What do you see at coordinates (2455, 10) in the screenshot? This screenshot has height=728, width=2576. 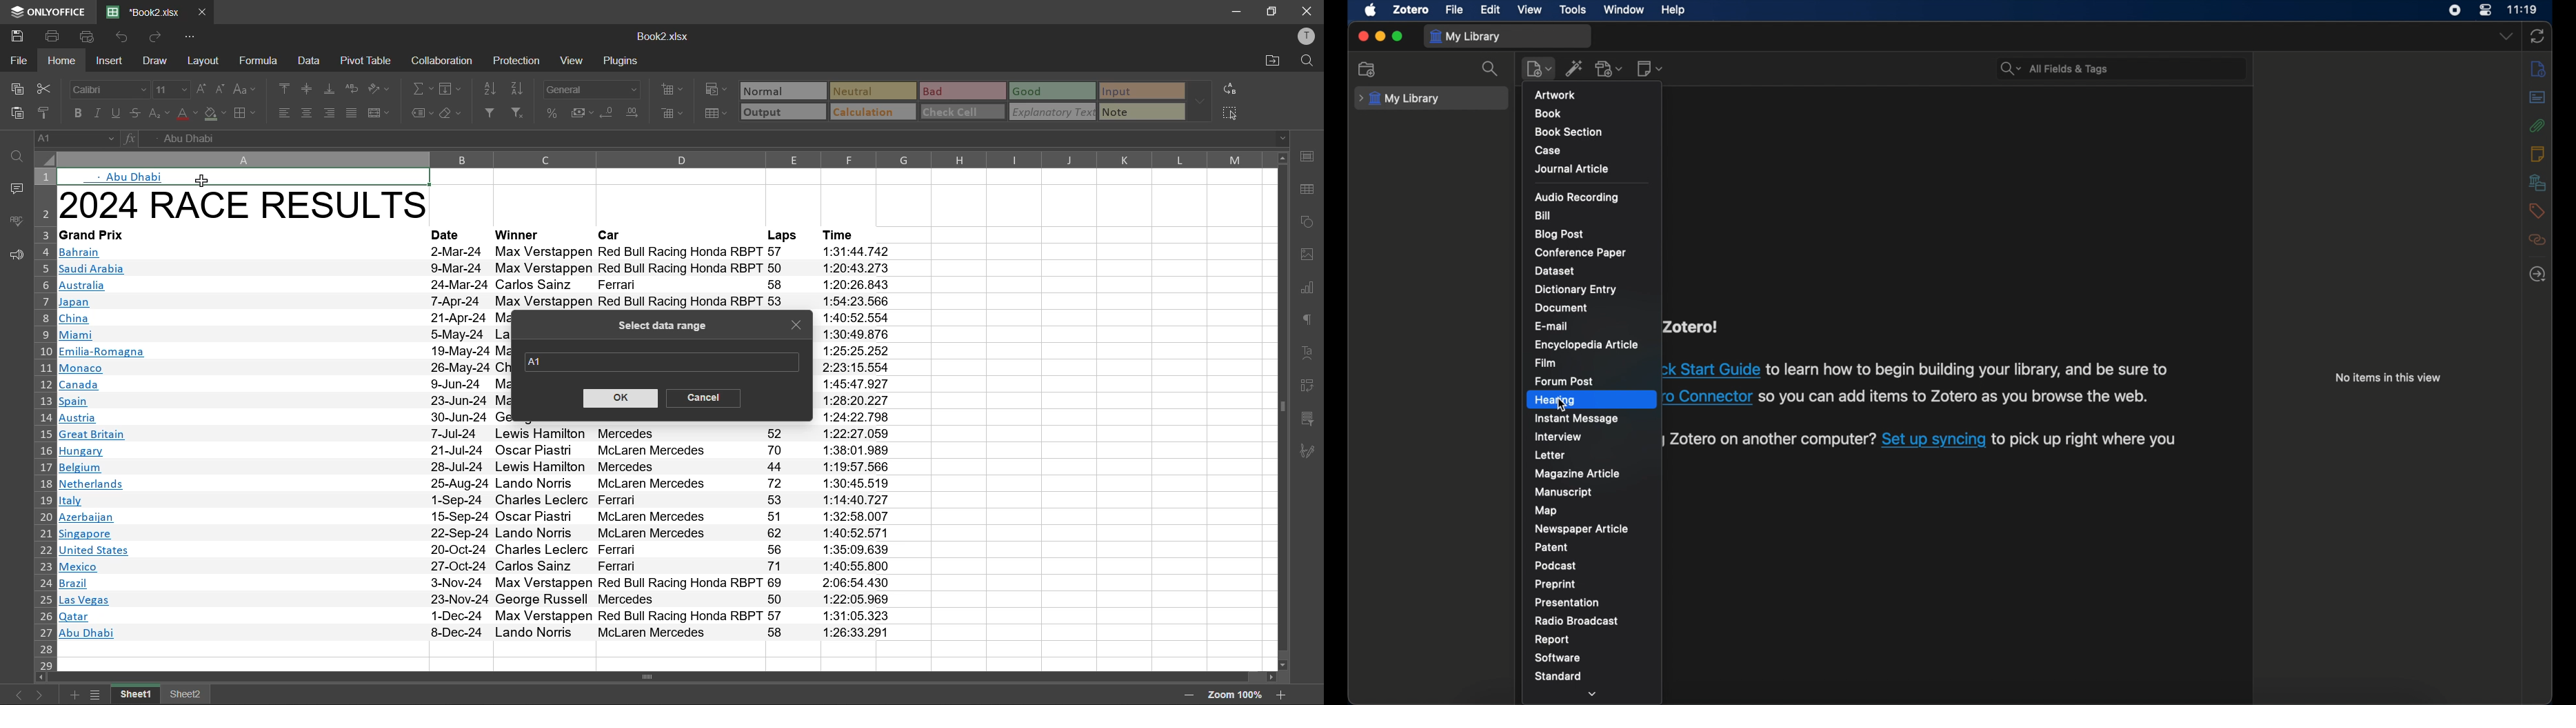 I see `screen recorder icon` at bounding box center [2455, 10].